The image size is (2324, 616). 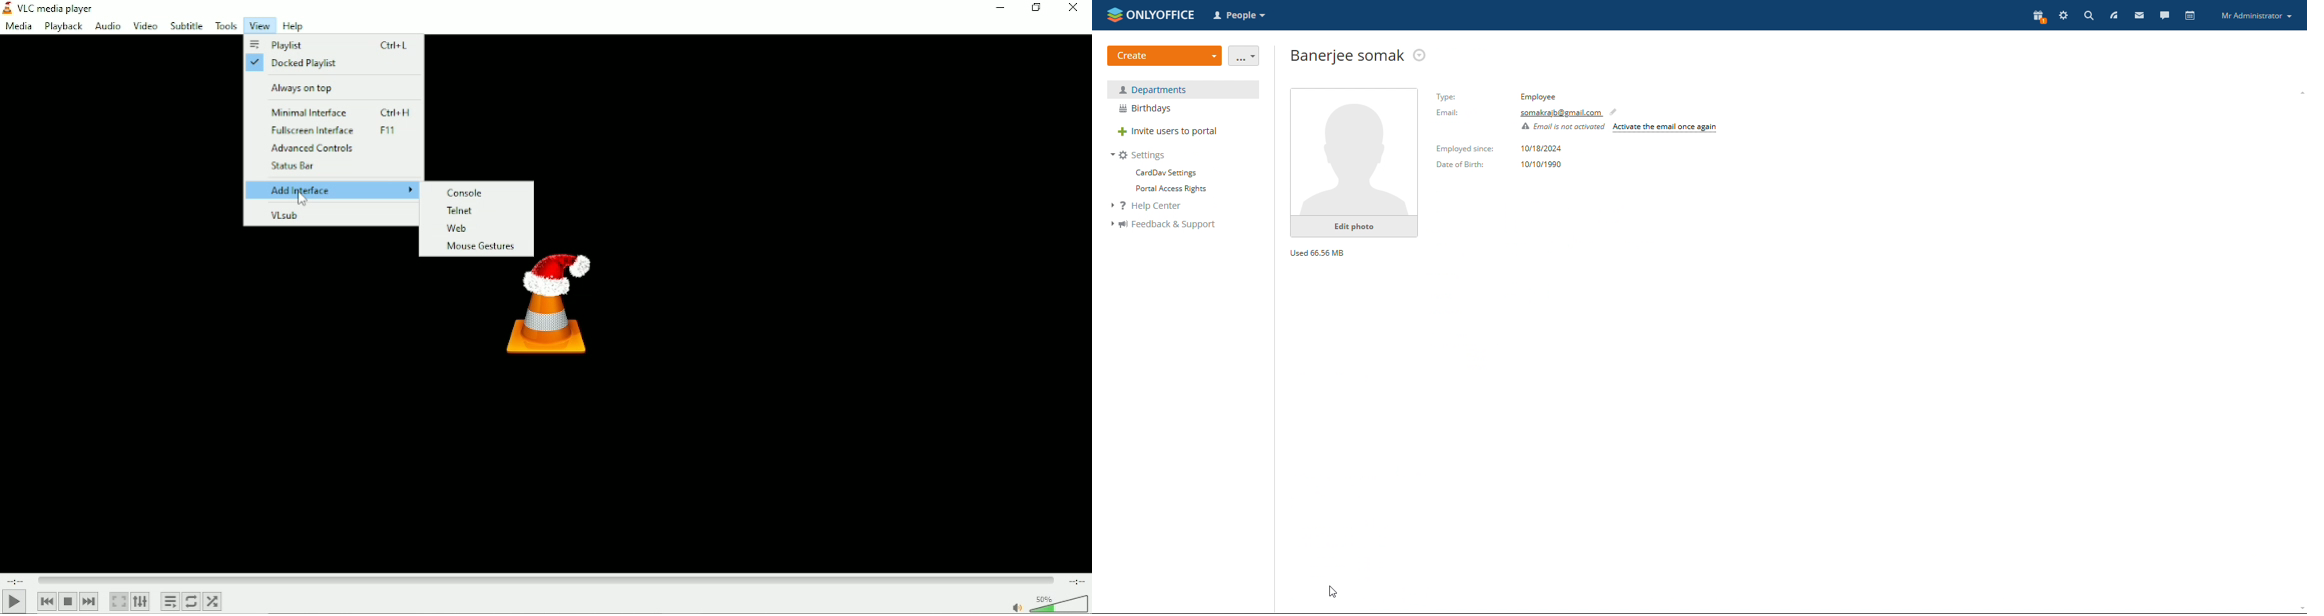 What do you see at coordinates (1333, 593) in the screenshot?
I see `Cursor` at bounding box center [1333, 593].